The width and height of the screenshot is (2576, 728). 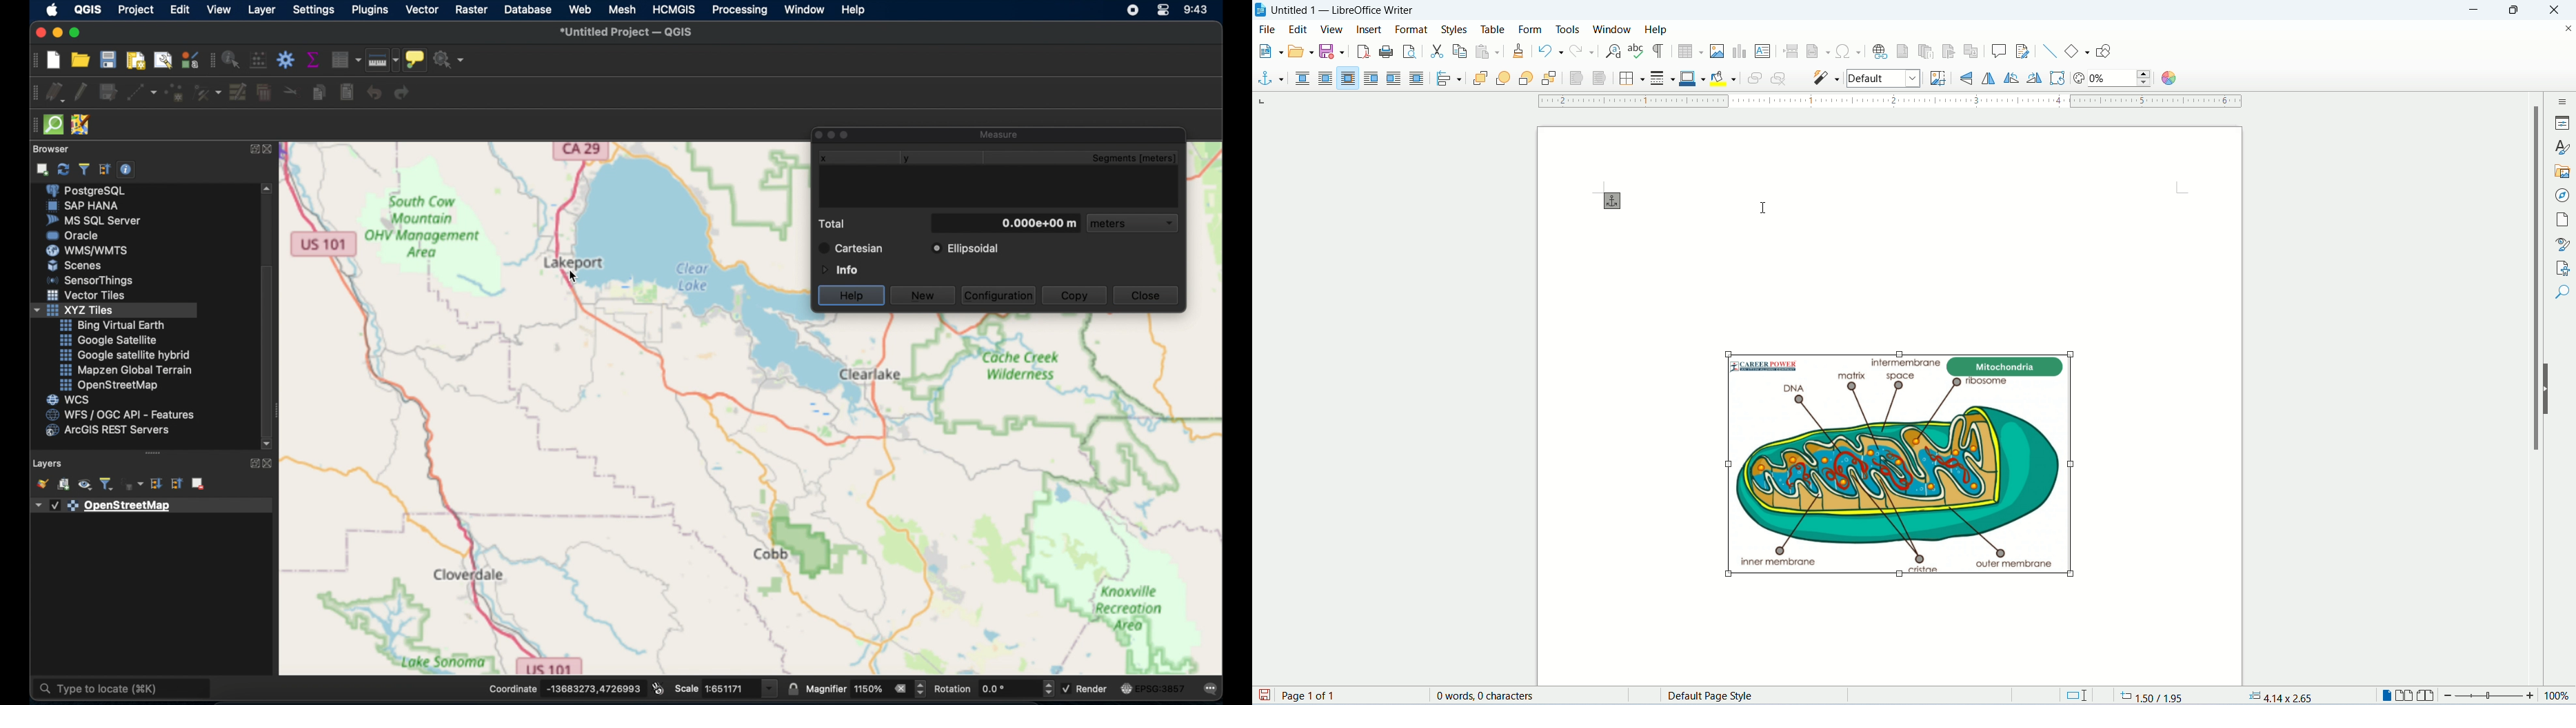 What do you see at coordinates (675, 9) in the screenshot?
I see `HCMGIS` at bounding box center [675, 9].